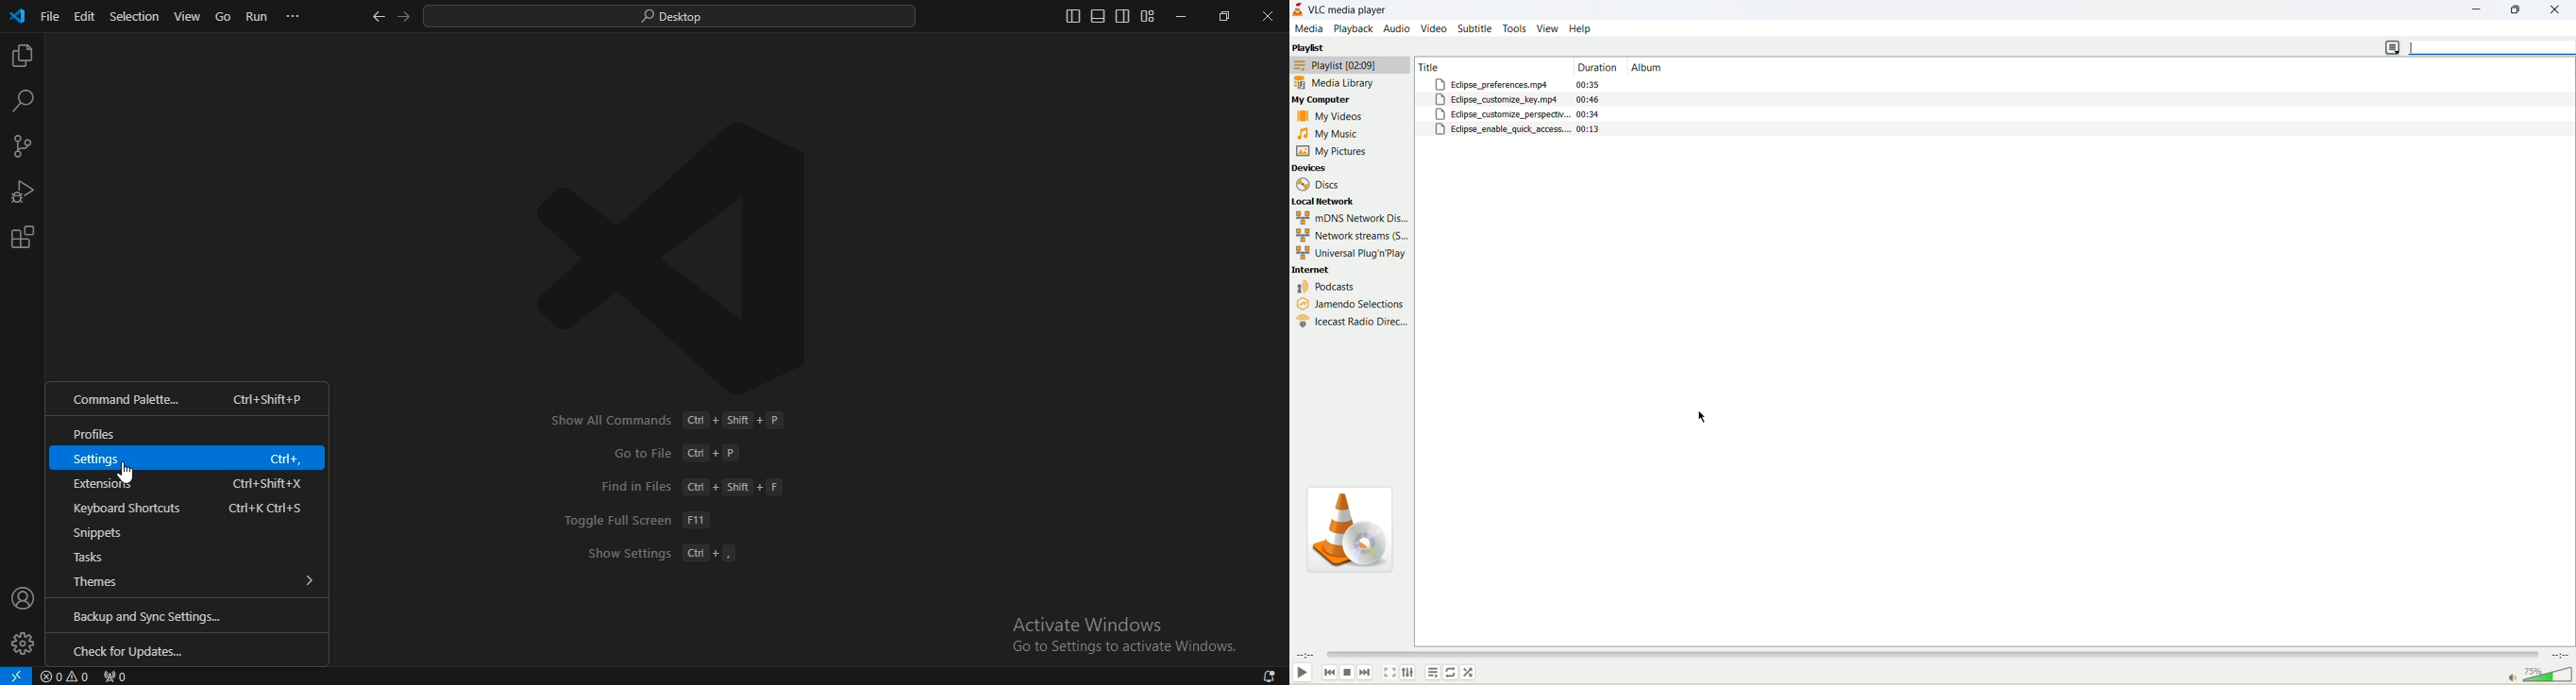  Describe the element at coordinates (1502, 129) in the screenshot. I see `Eclipse_enable_quick_access....` at that location.